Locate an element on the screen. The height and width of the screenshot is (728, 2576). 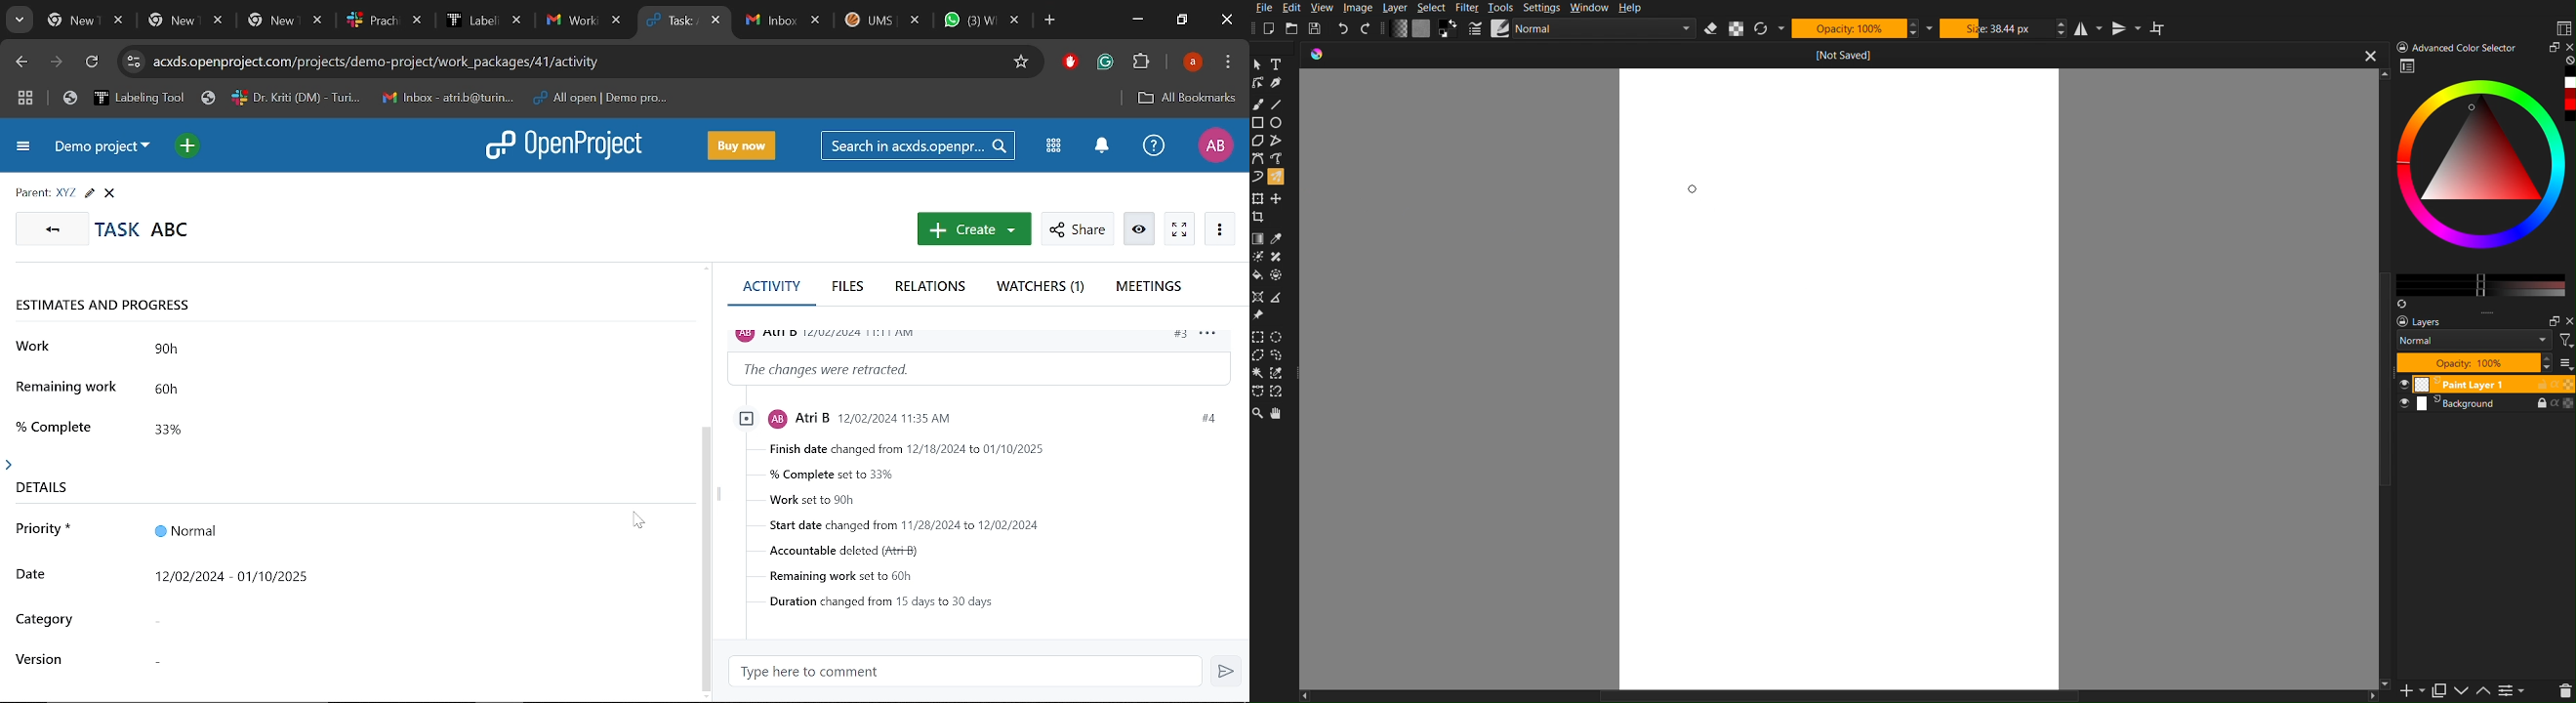
Tools is located at coordinates (1504, 8).